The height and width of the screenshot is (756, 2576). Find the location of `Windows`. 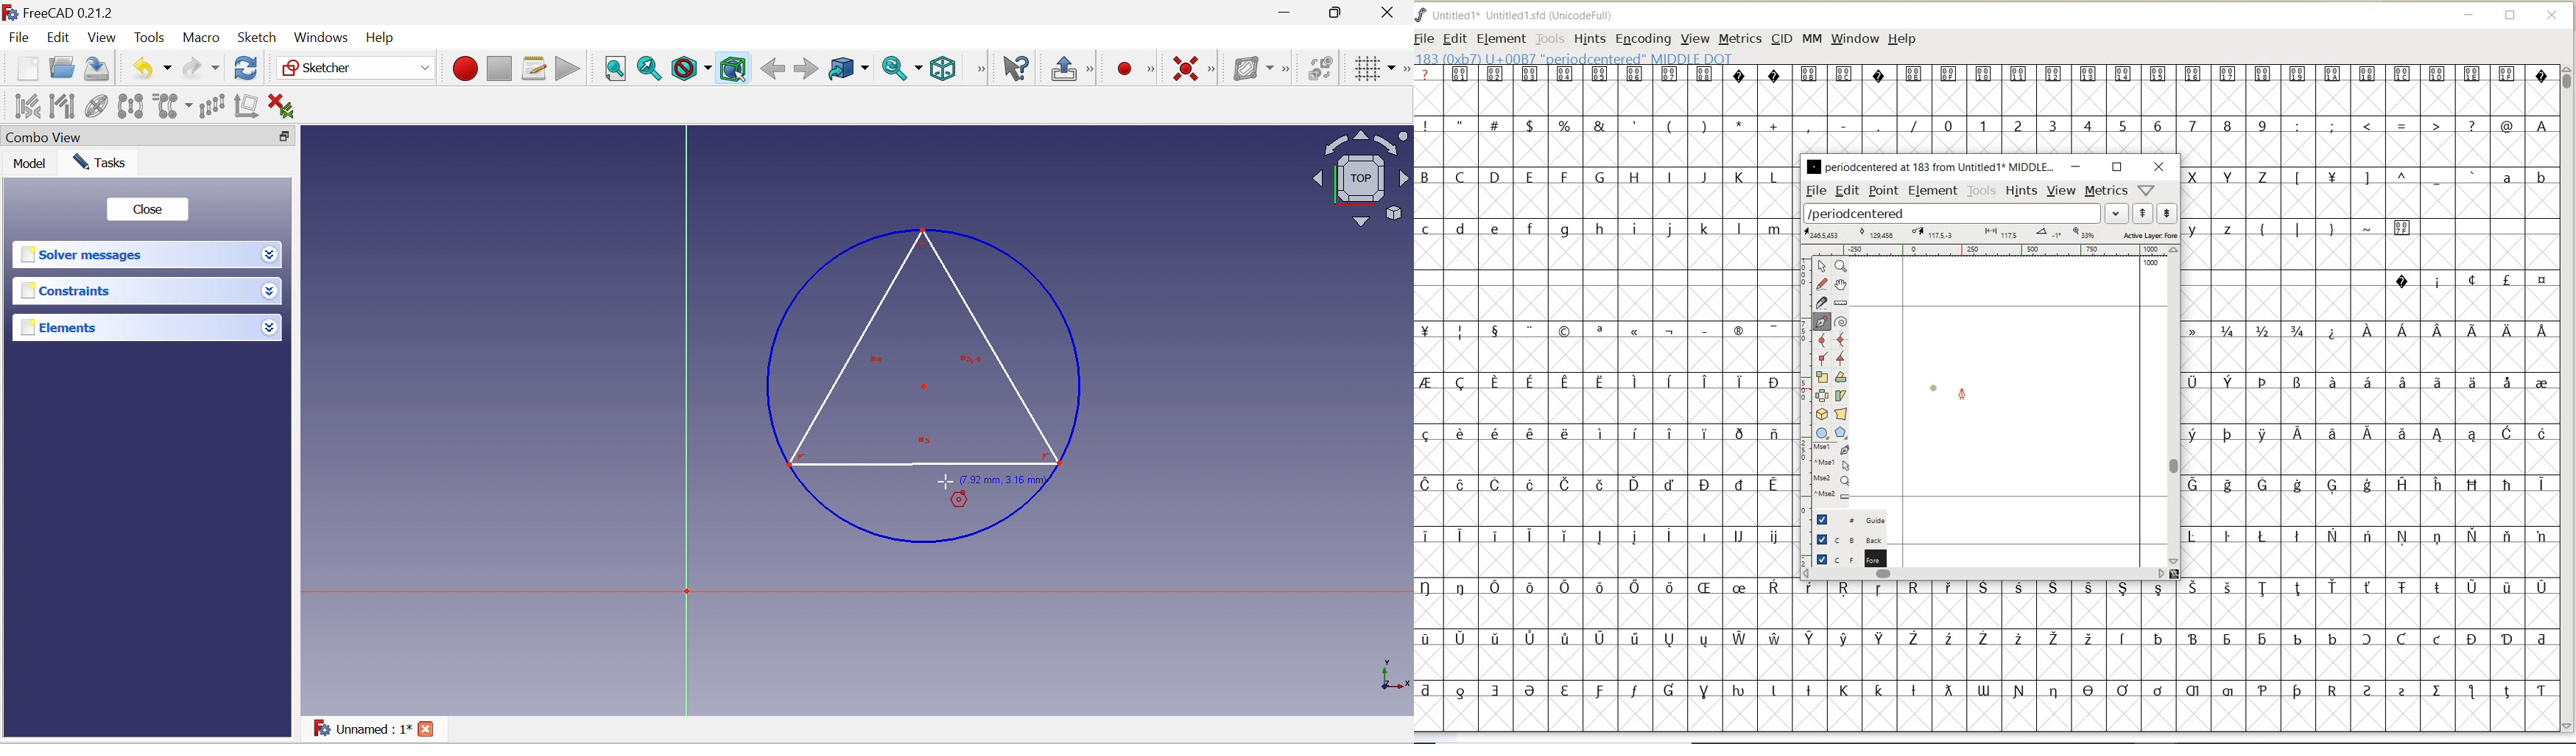

Windows is located at coordinates (322, 37).